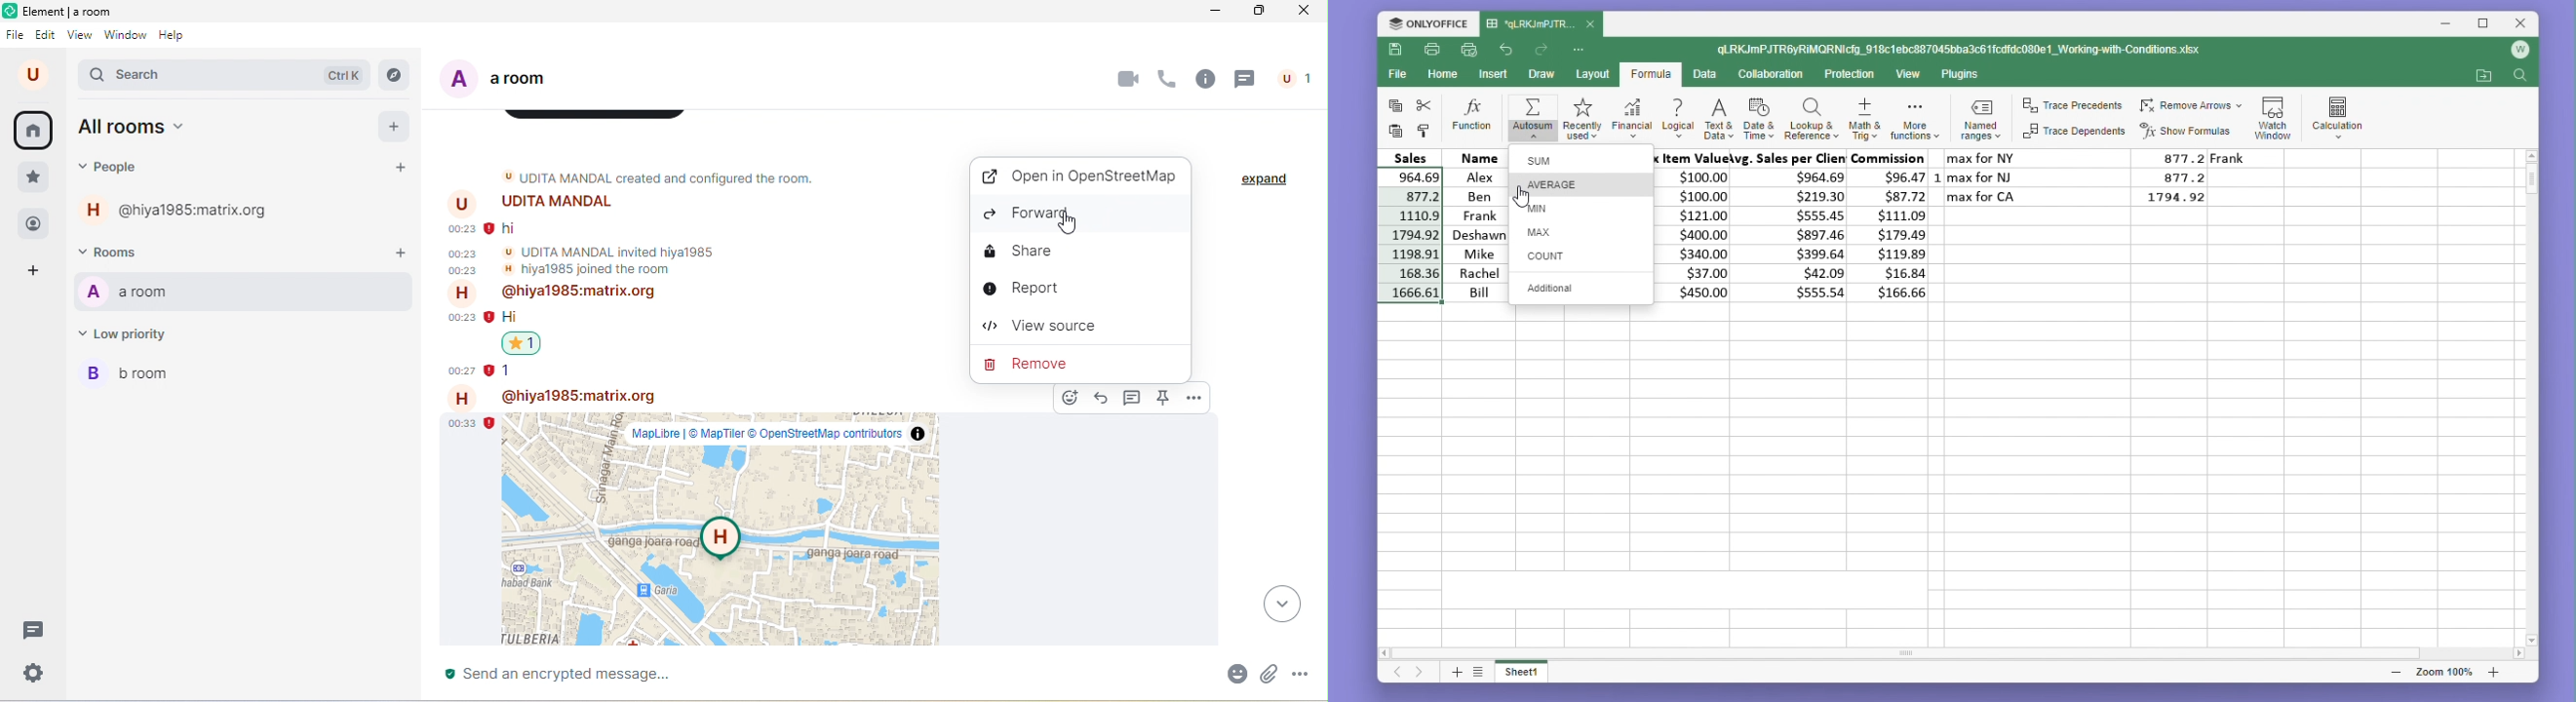 This screenshot has height=728, width=2576. What do you see at coordinates (1940, 469) in the screenshot?
I see `Empty cells` at bounding box center [1940, 469].